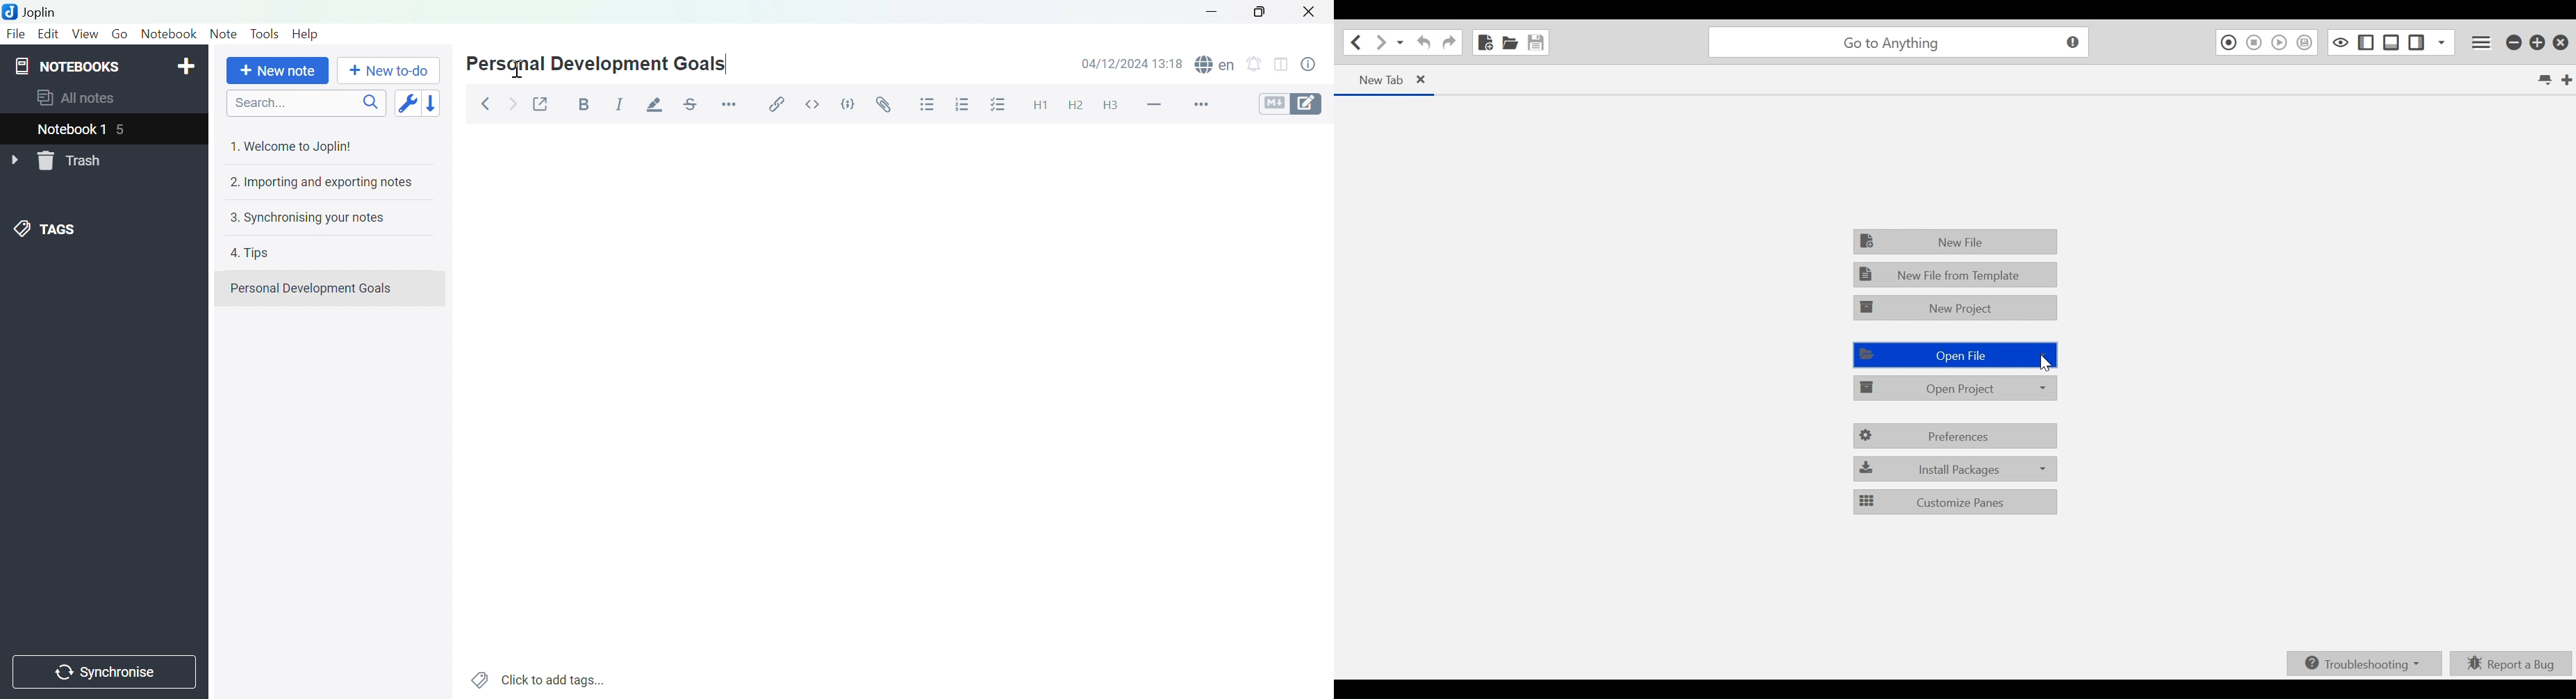  Describe the element at coordinates (2539, 43) in the screenshot. I see `Restore` at that location.